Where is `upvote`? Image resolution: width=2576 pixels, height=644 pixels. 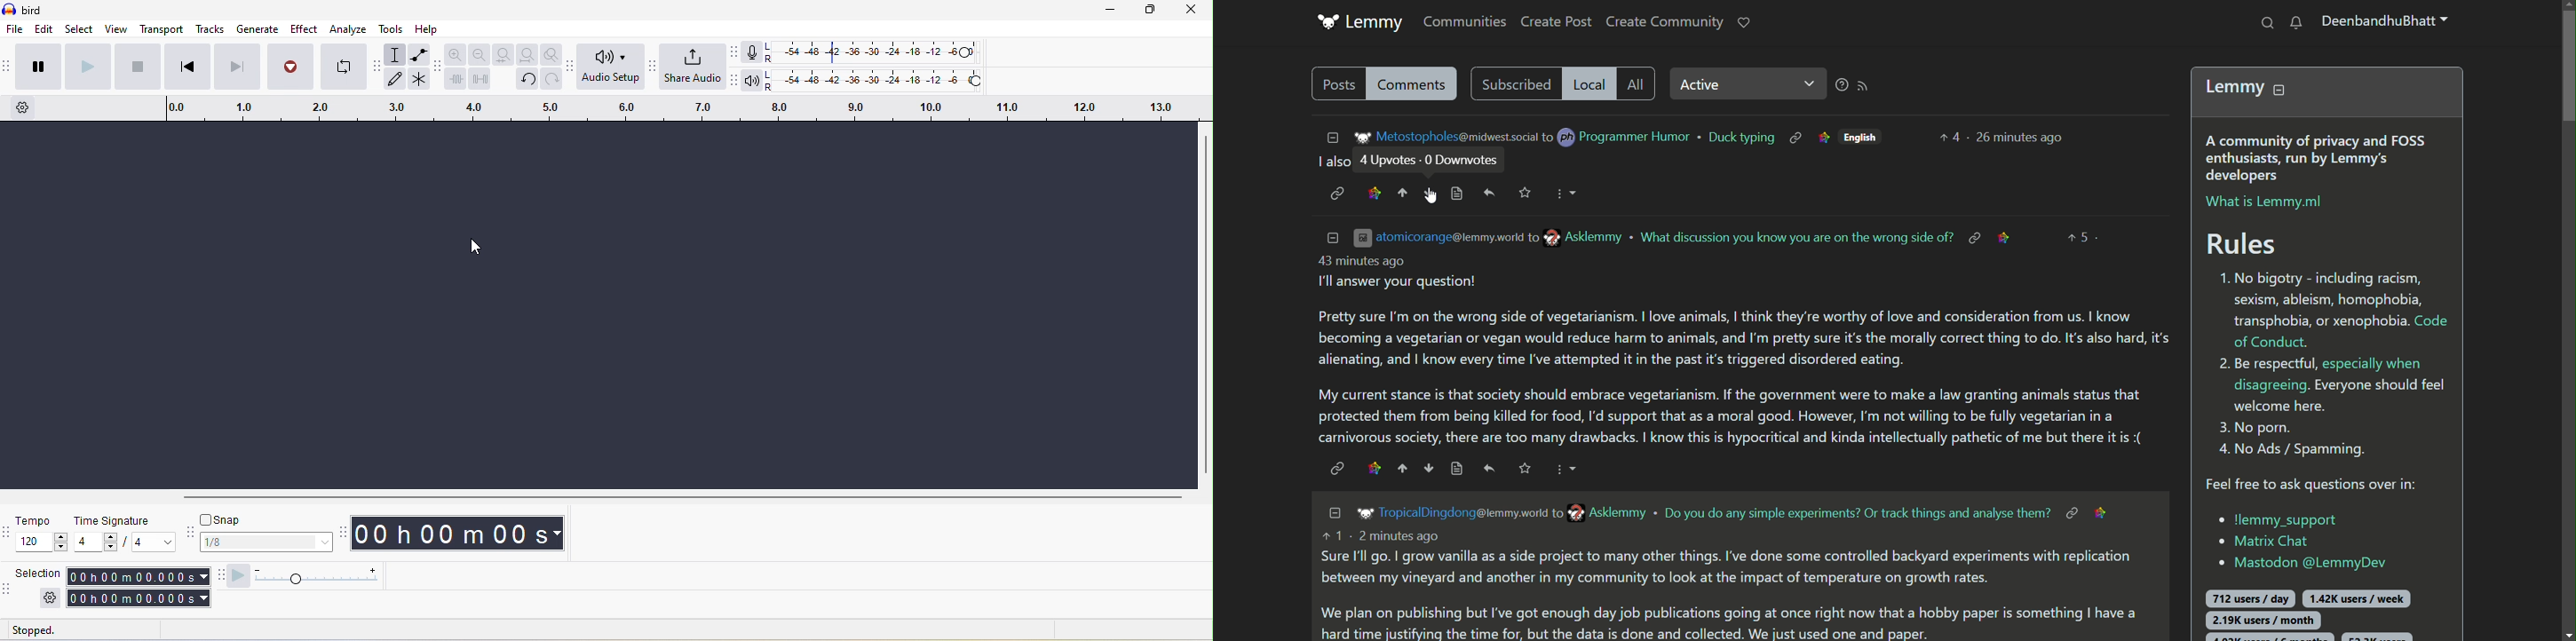 upvote is located at coordinates (1402, 468).